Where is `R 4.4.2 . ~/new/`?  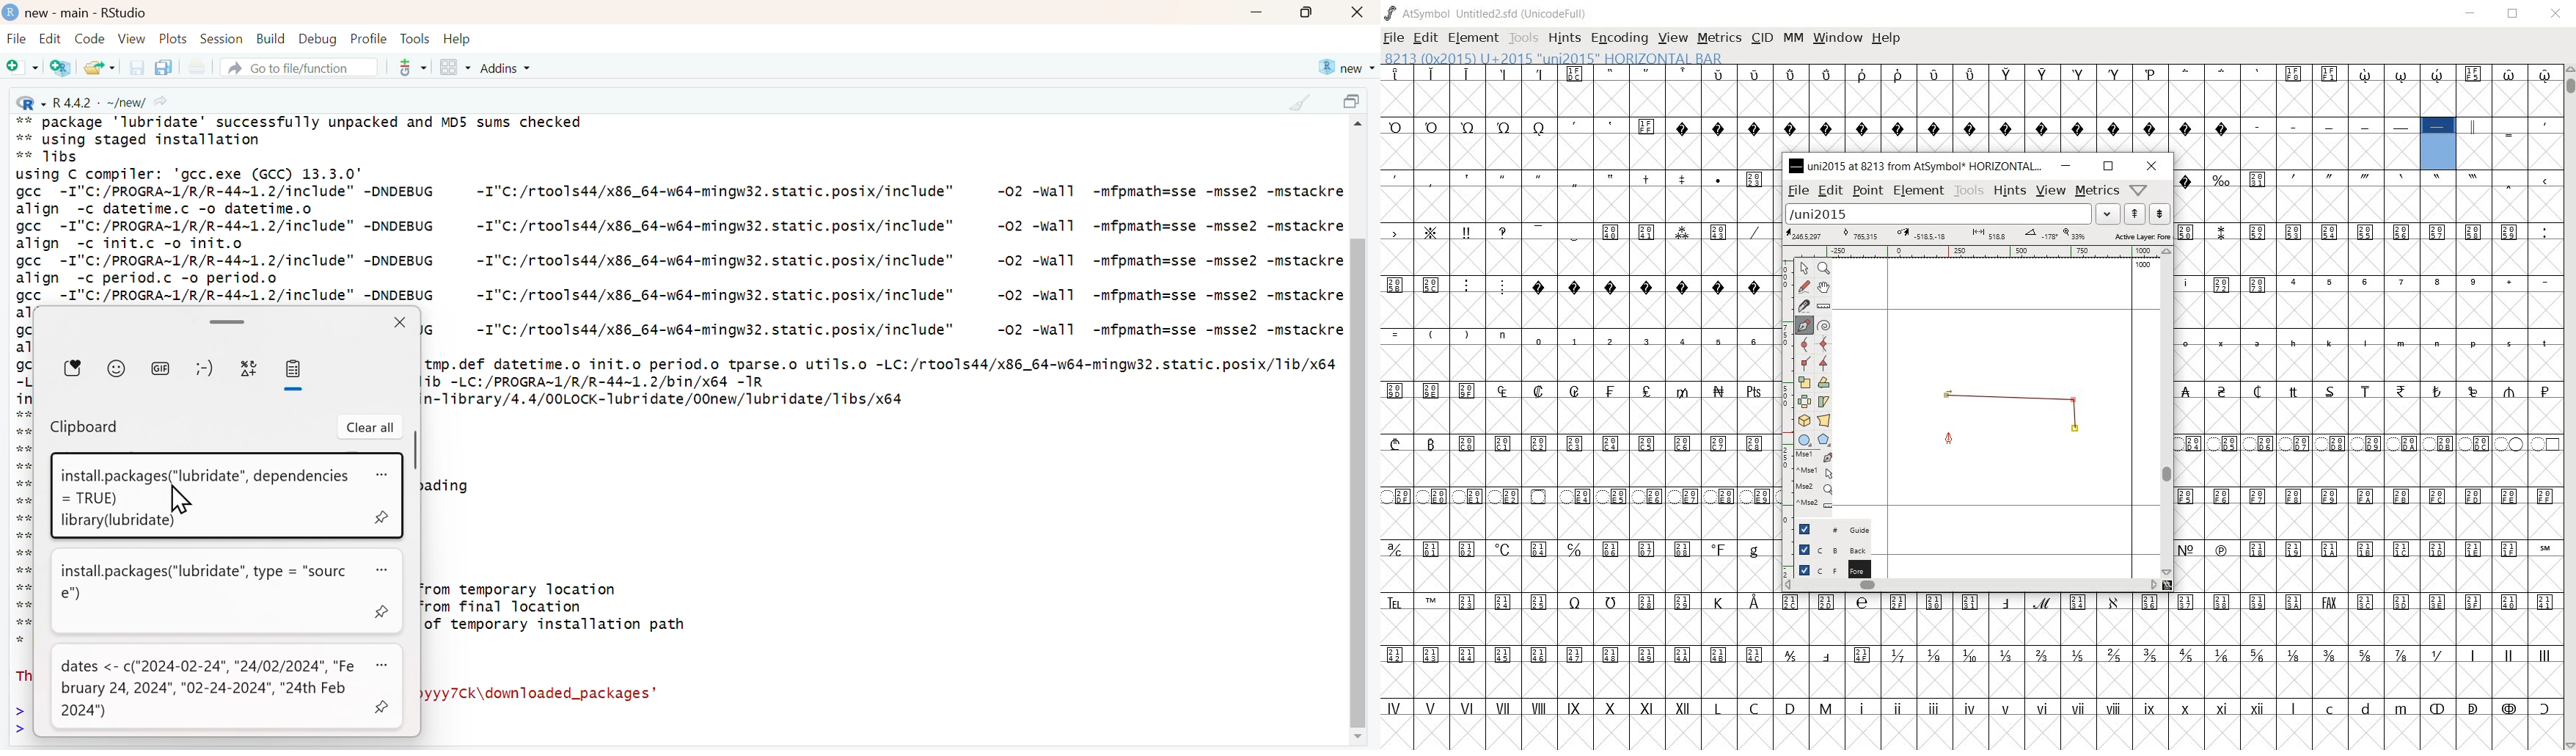 R 4.4.2 . ~/new/ is located at coordinates (94, 101).